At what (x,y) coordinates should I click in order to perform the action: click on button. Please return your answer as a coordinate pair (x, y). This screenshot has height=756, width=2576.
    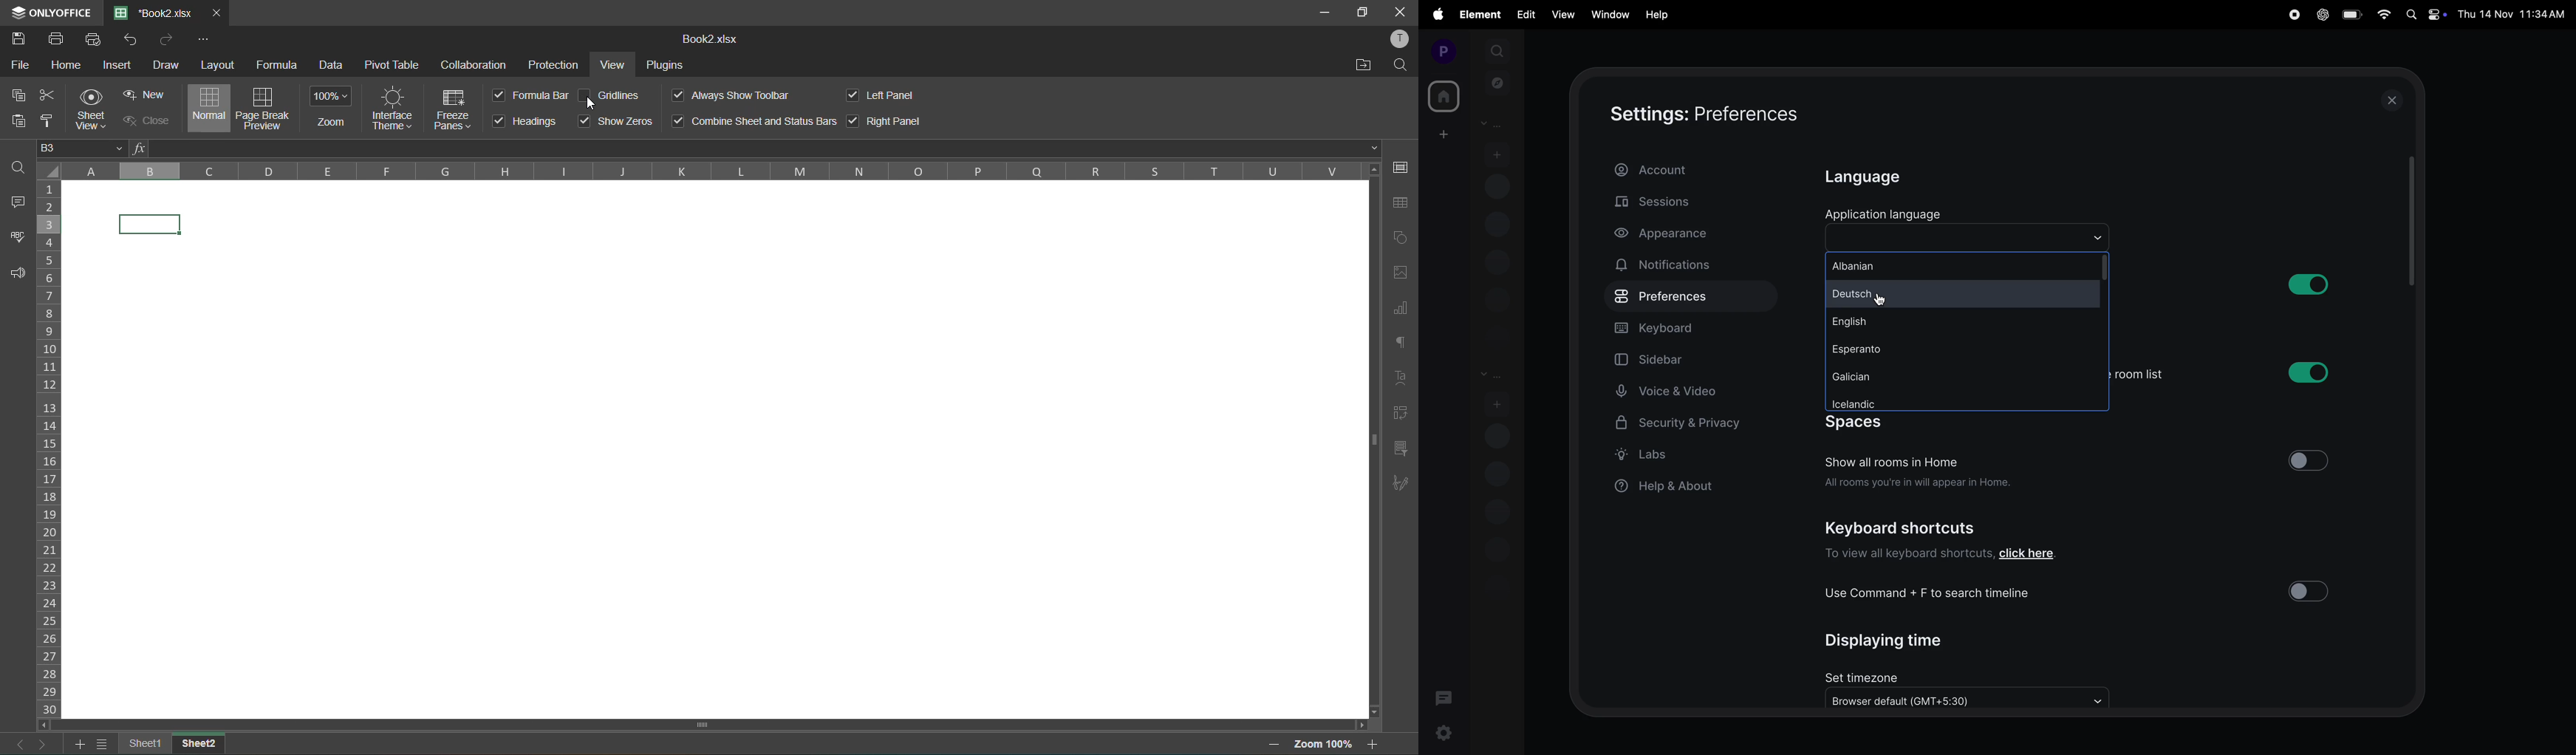
    Looking at the image, I should click on (2310, 460).